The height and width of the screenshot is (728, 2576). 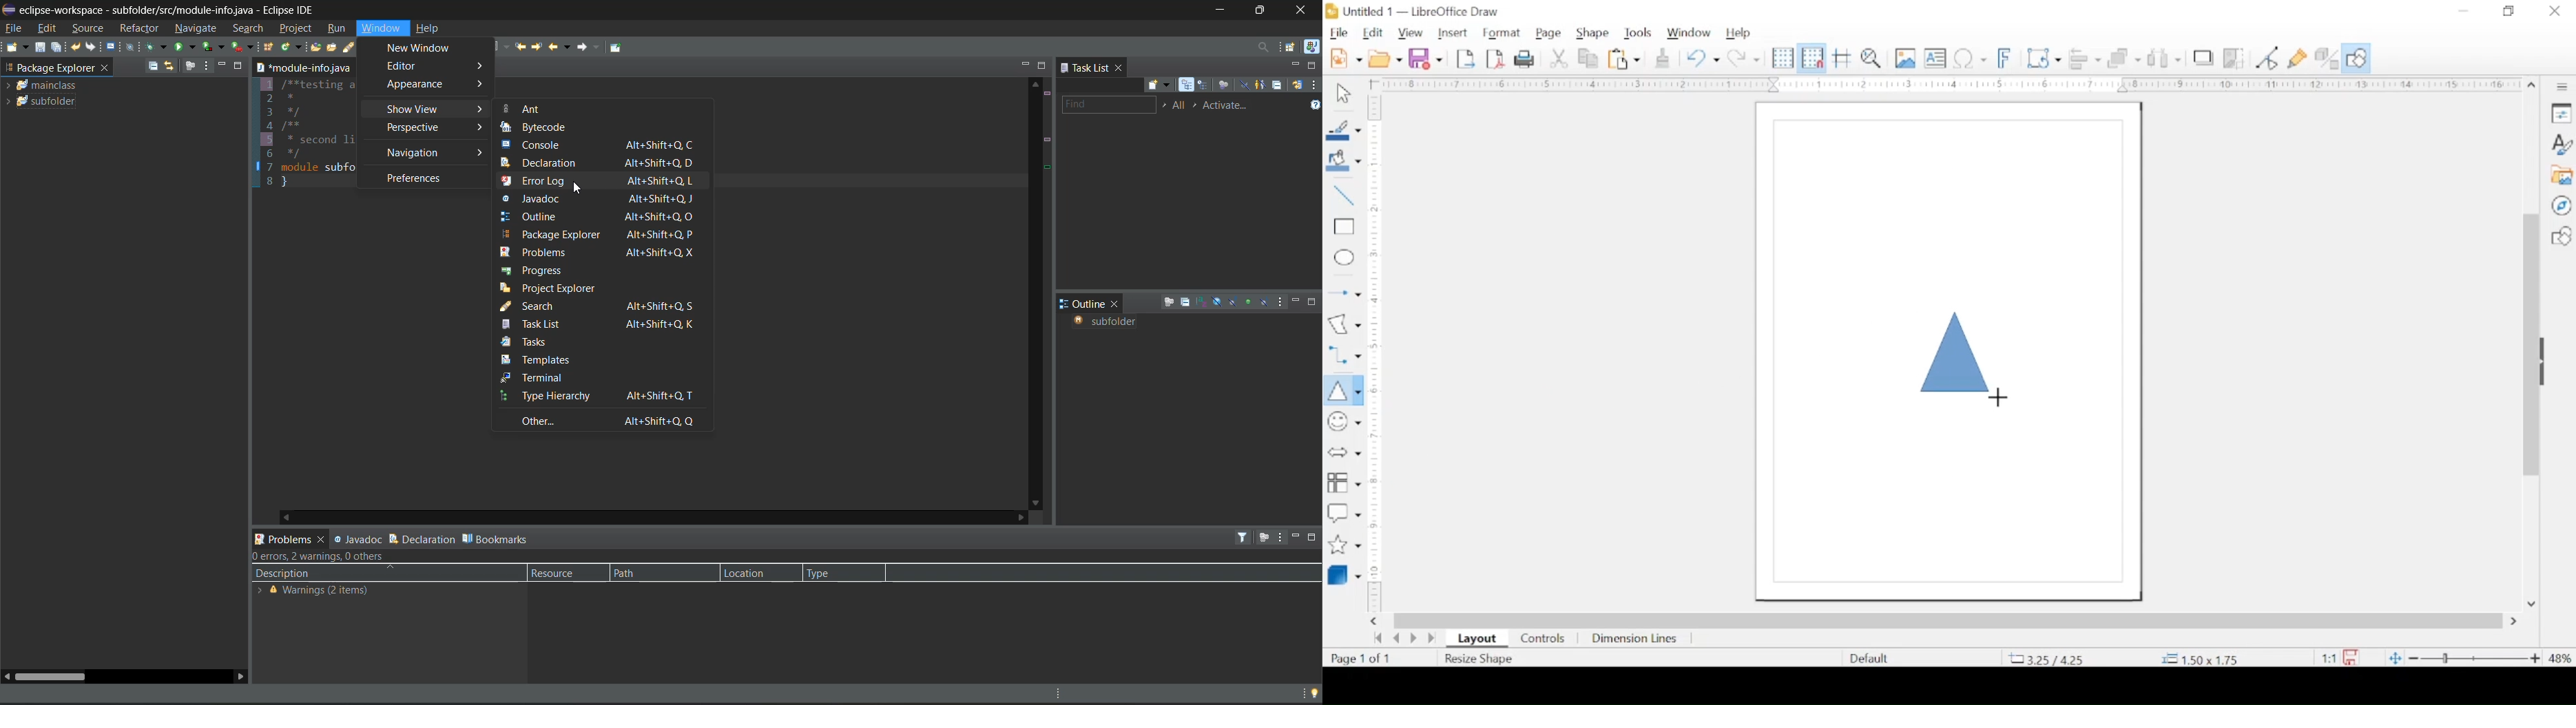 What do you see at coordinates (2548, 362) in the screenshot?
I see `drag handle` at bounding box center [2548, 362].